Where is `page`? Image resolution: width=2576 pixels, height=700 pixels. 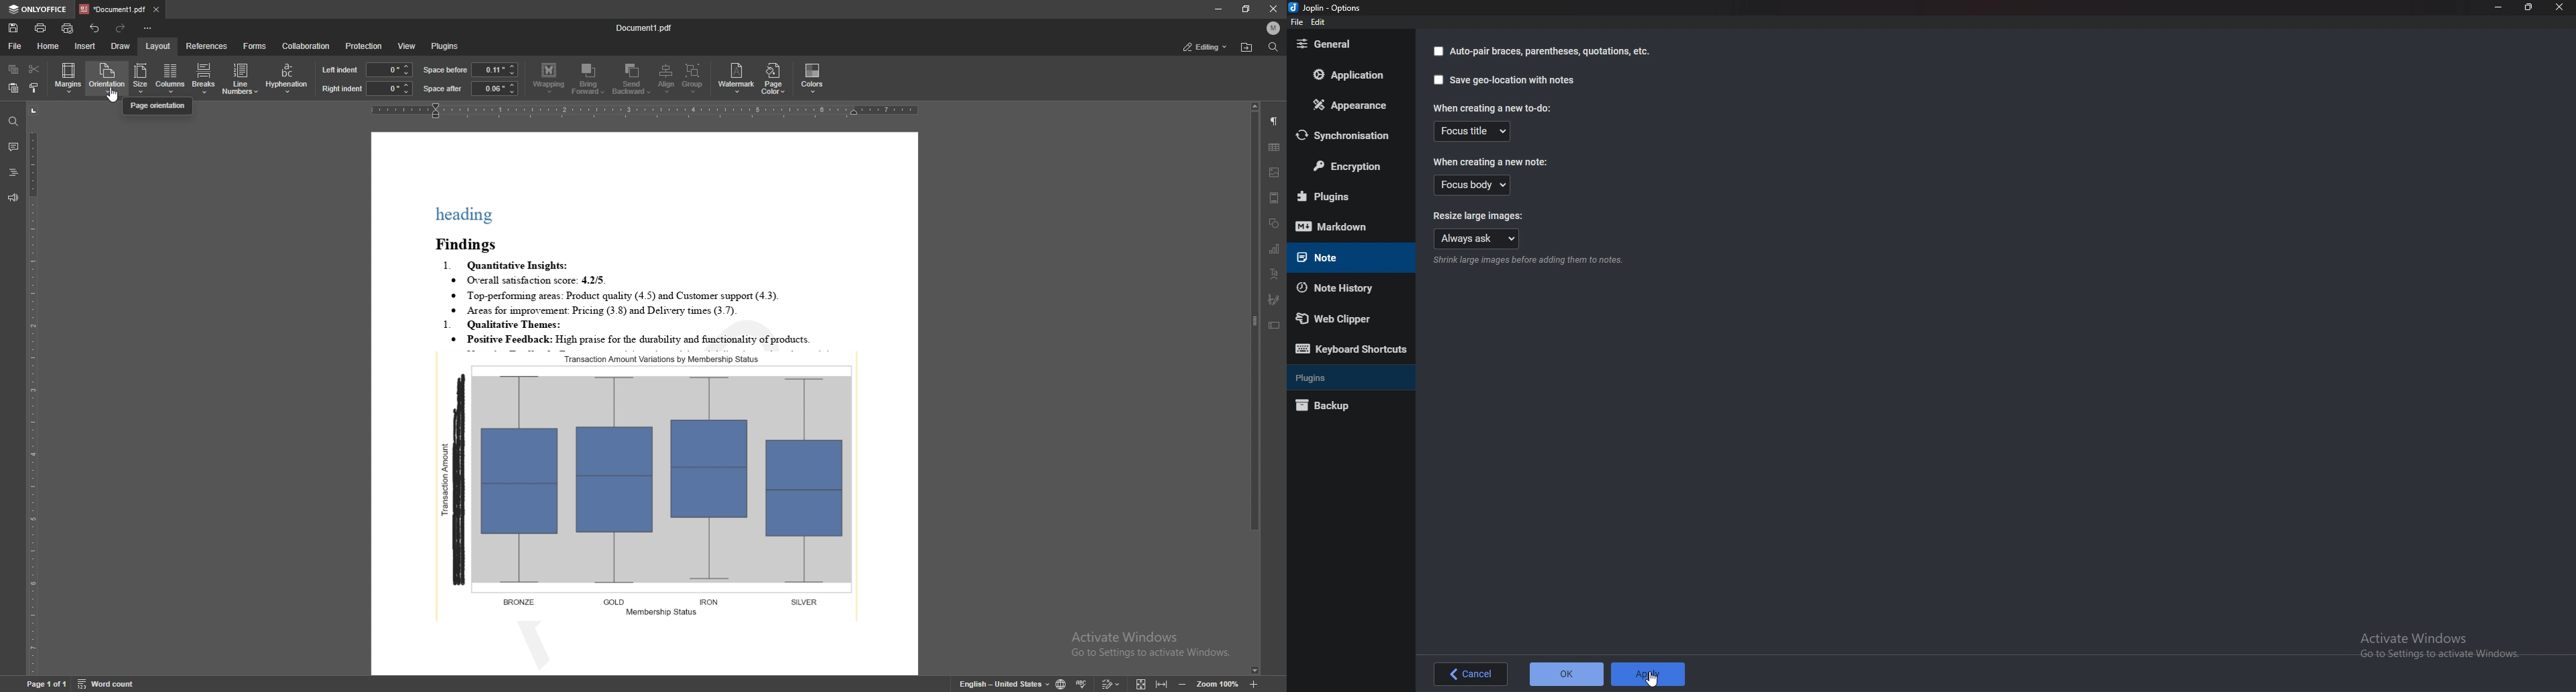
page is located at coordinates (45, 683).